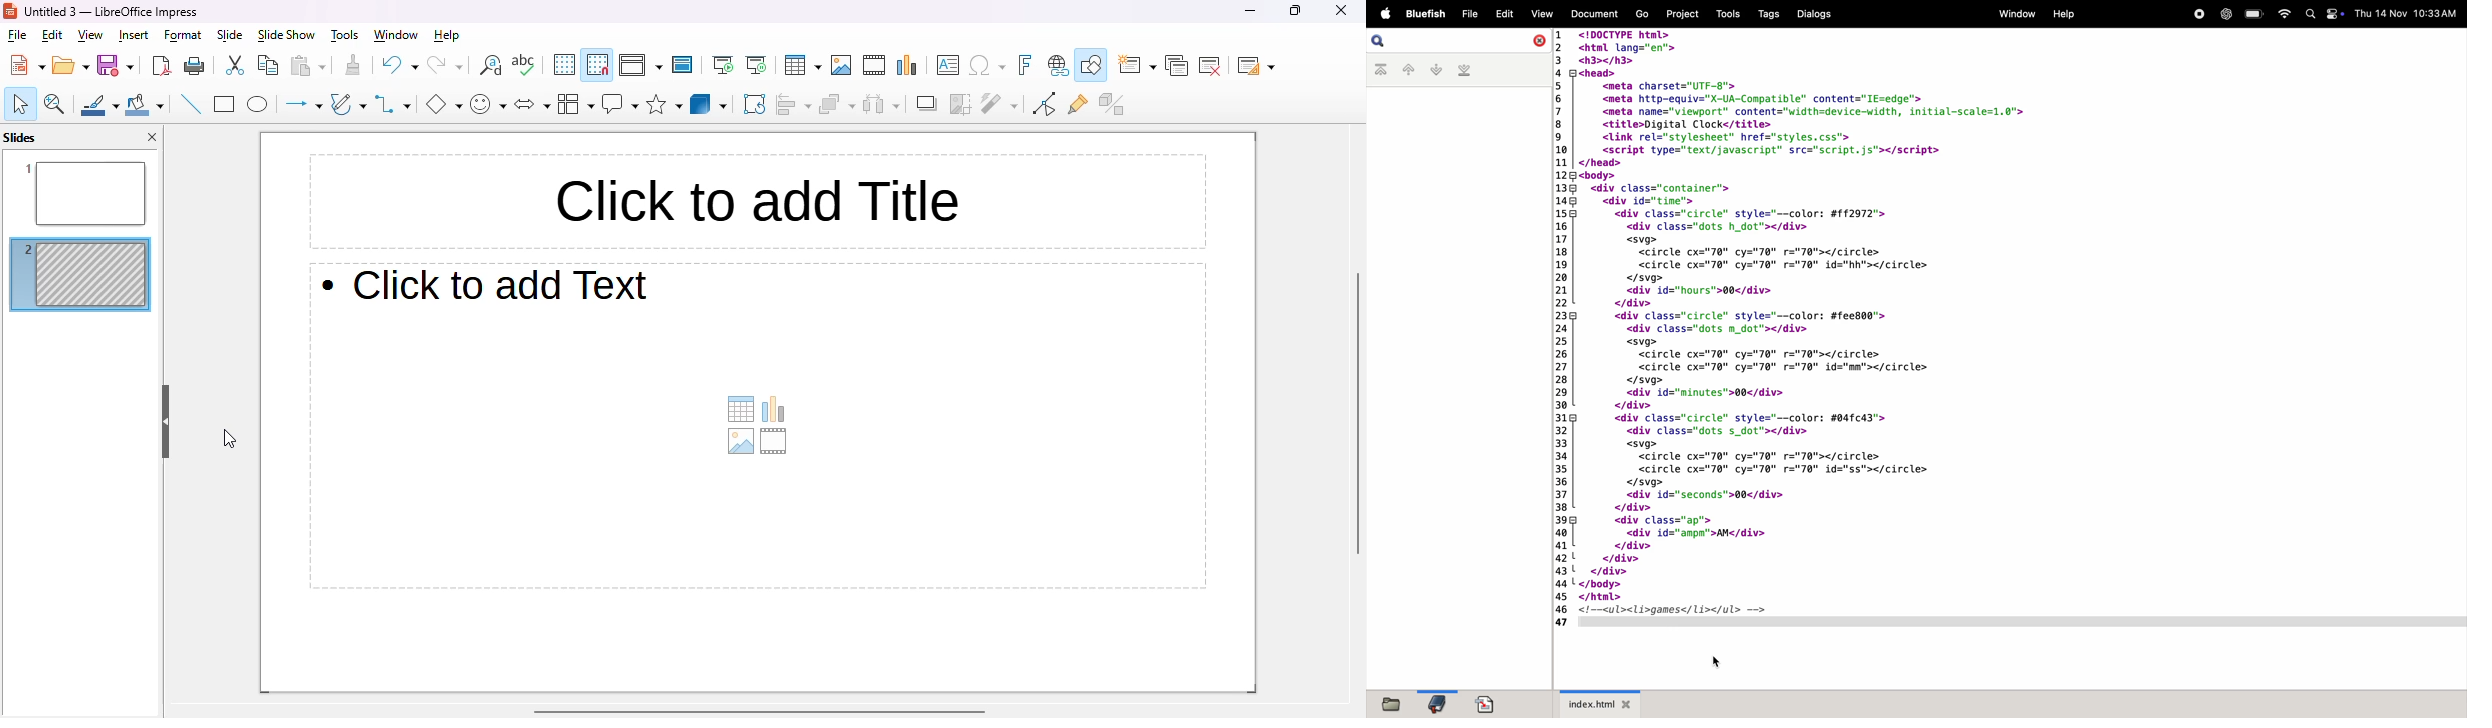  What do you see at coordinates (724, 65) in the screenshot?
I see `start from first slide` at bounding box center [724, 65].